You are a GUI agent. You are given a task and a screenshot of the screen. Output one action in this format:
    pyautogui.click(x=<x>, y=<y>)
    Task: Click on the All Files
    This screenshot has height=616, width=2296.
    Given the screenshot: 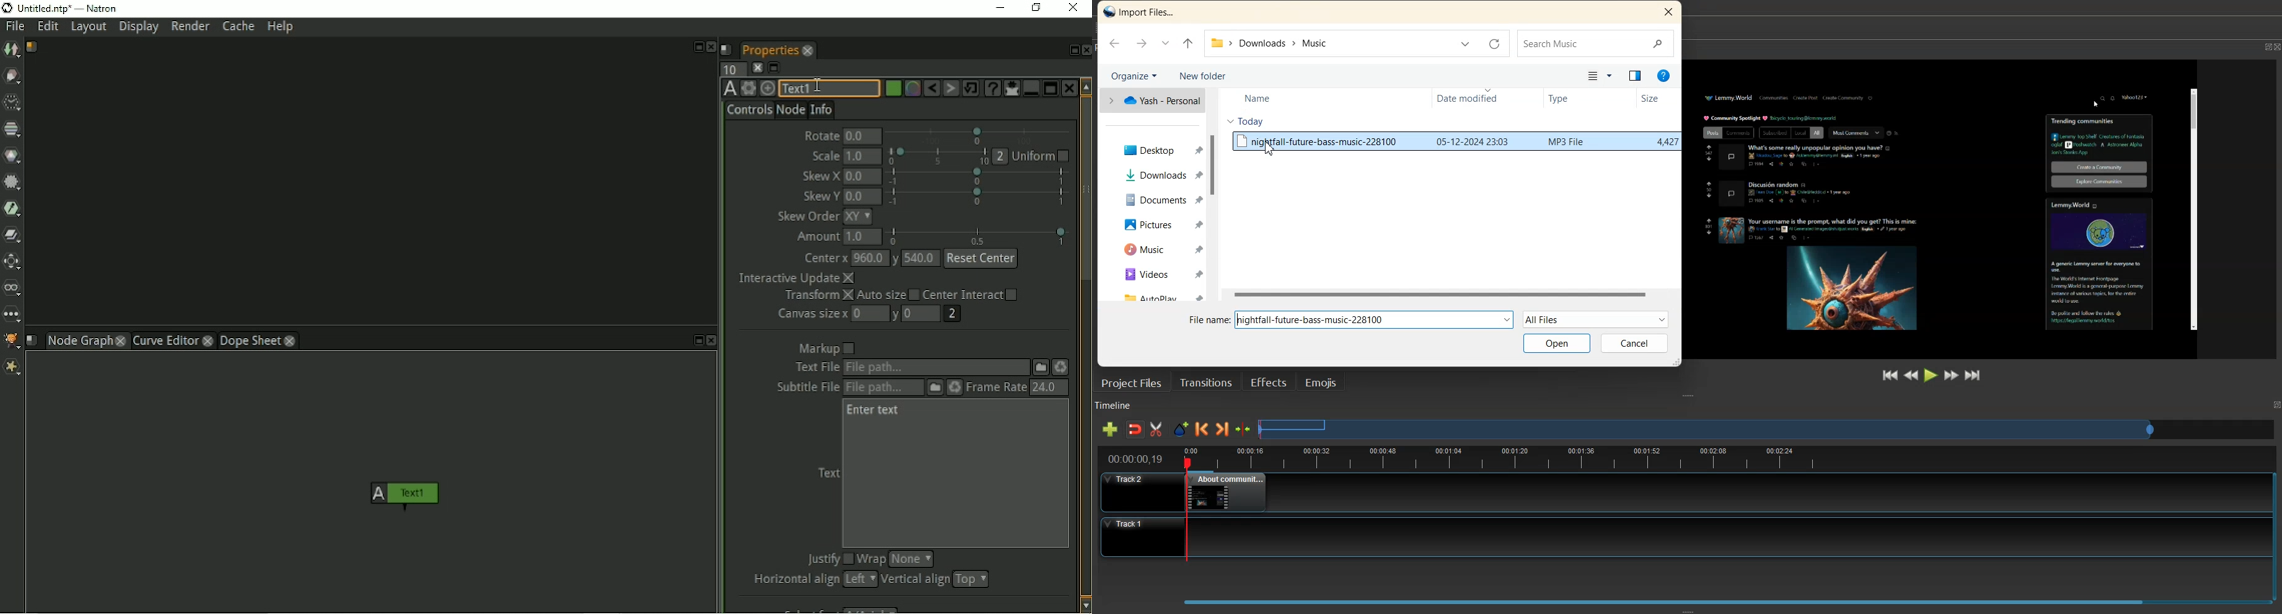 What is the action you would take?
    pyautogui.click(x=1596, y=319)
    